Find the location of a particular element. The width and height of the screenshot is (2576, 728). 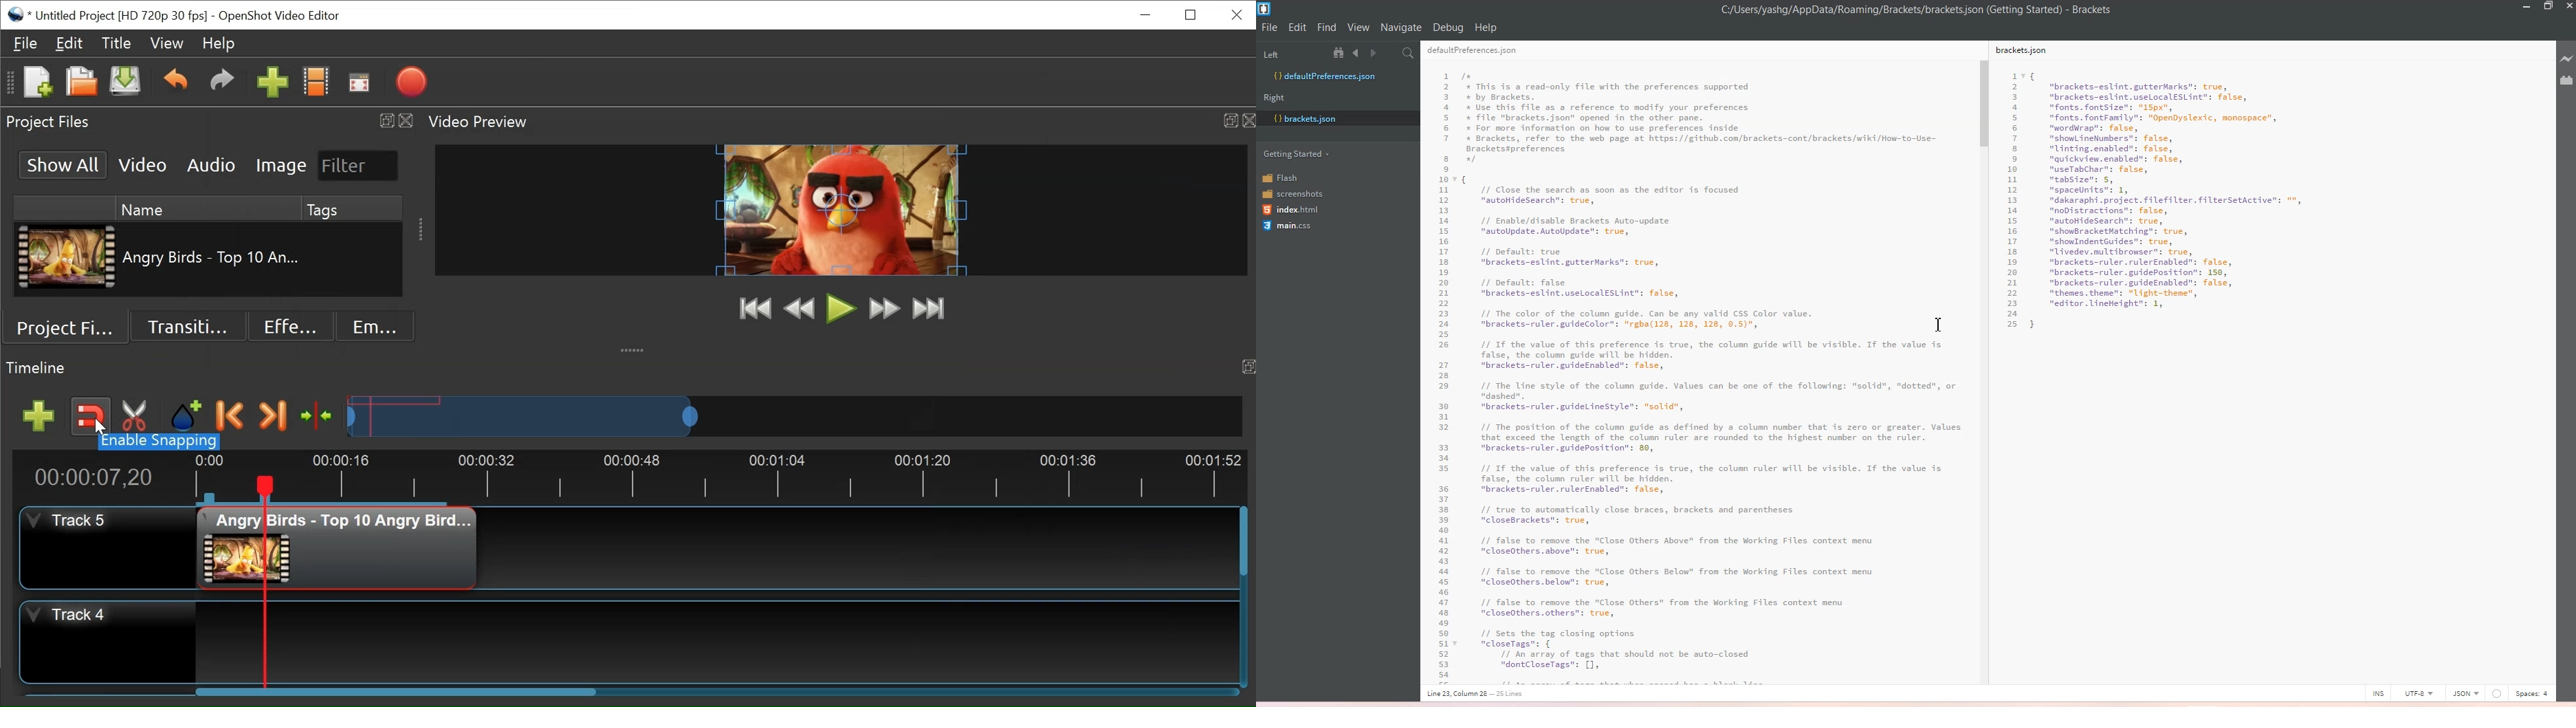

Track Header is located at coordinates (68, 616).